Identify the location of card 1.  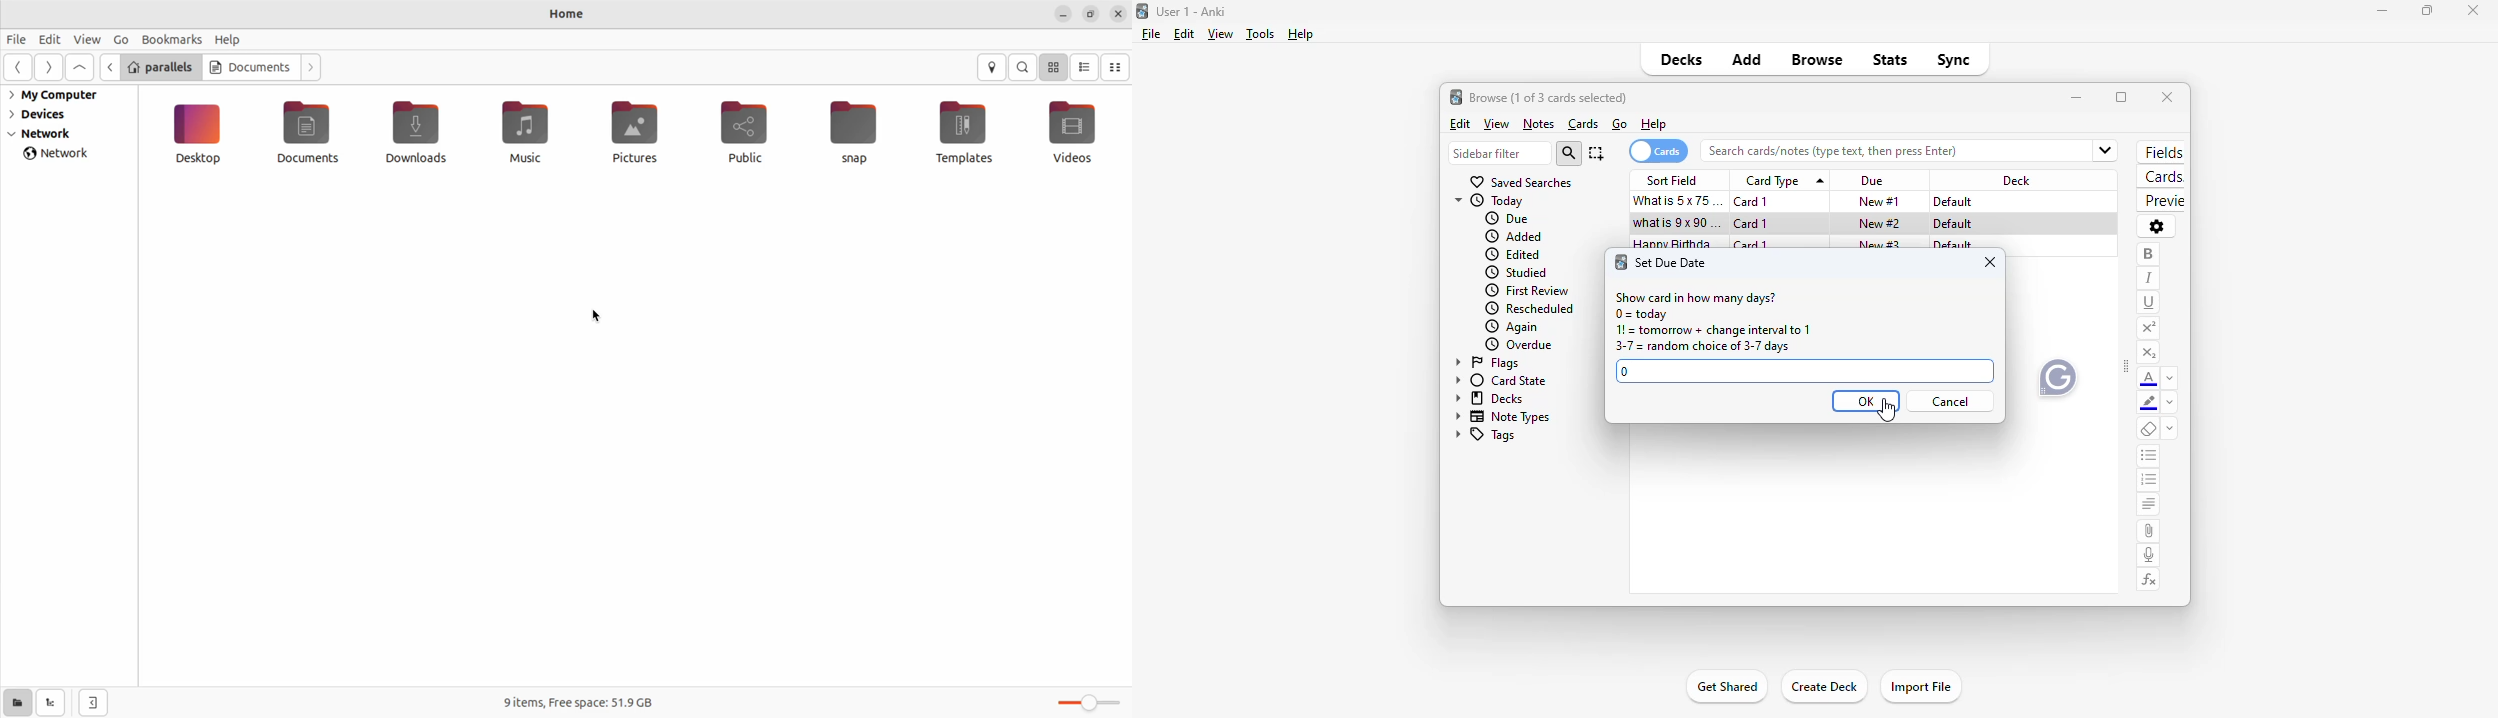
(1751, 246).